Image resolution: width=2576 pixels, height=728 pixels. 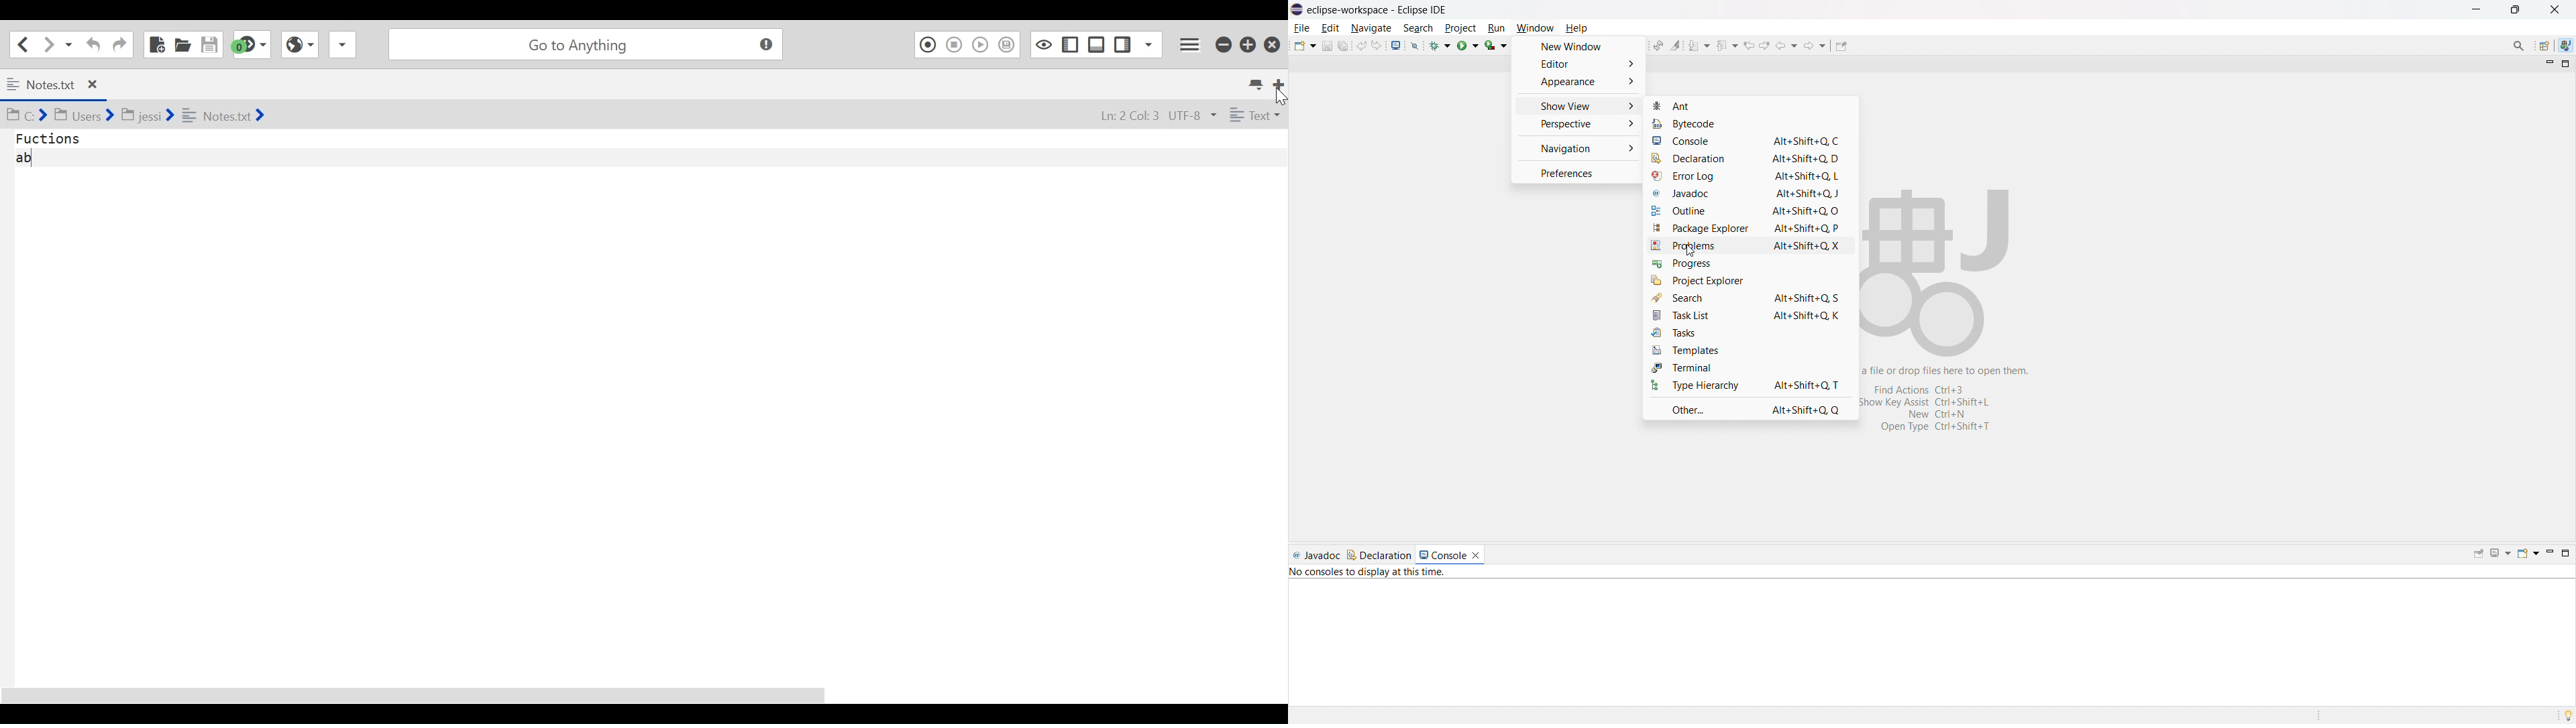 What do you see at coordinates (1748, 45) in the screenshot?
I see `view previous location` at bounding box center [1748, 45].